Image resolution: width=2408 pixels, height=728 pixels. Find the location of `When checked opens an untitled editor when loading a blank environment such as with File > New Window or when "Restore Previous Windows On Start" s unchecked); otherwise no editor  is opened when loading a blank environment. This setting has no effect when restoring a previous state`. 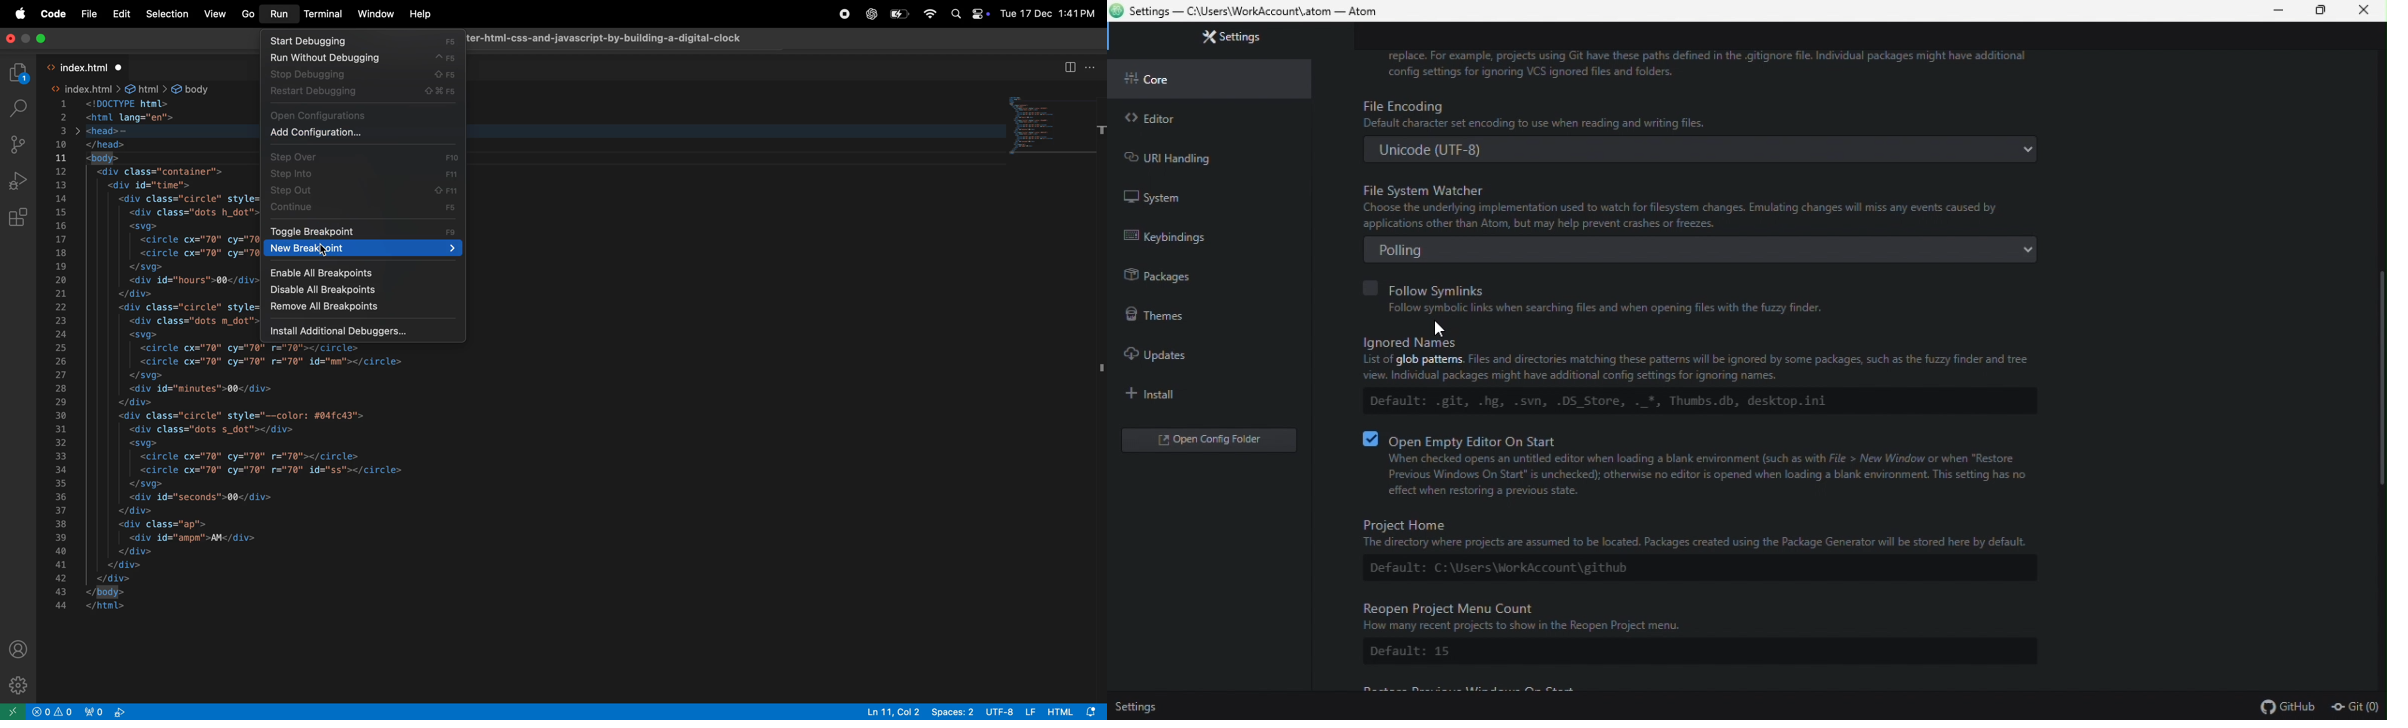

When checked opens an untitled editor when loading a blank environment such as with File > New Window or when "Restore Previous Windows On Start" s unchecked); otherwise no editor  is opened when loading a blank environment. This setting has no effect when restoring a previous state is located at coordinates (1699, 475).